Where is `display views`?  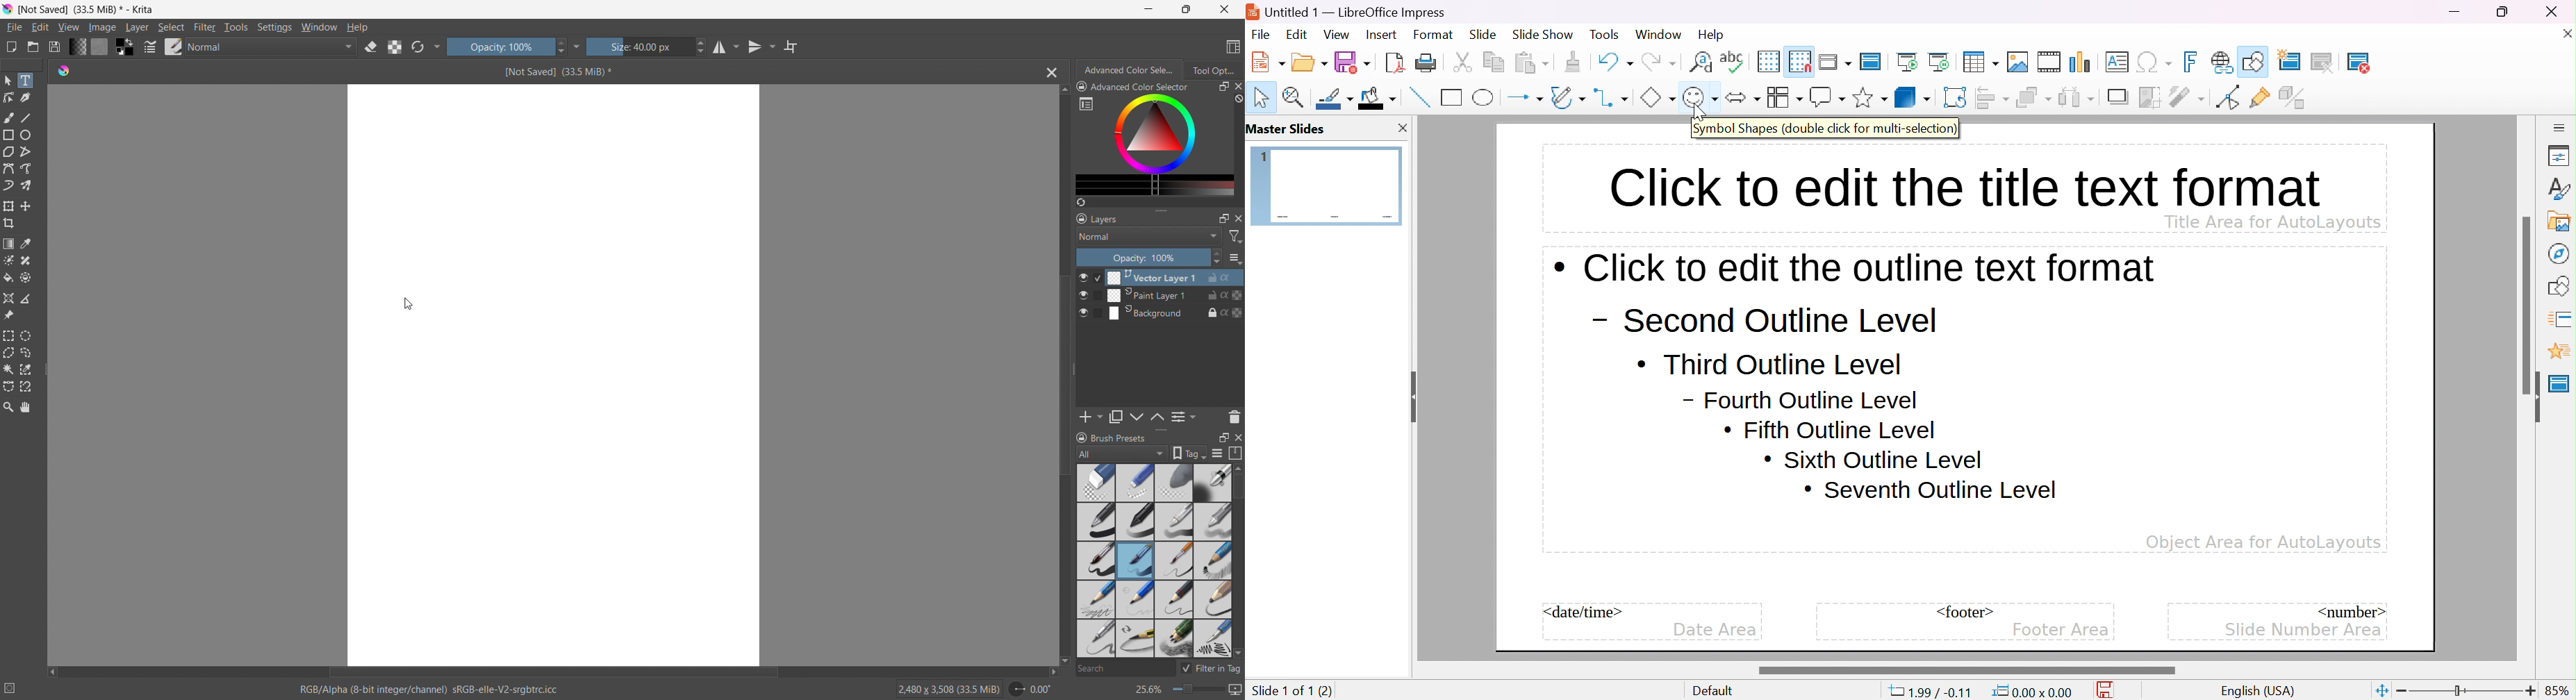
display views is located at coordinates (1837, 60).